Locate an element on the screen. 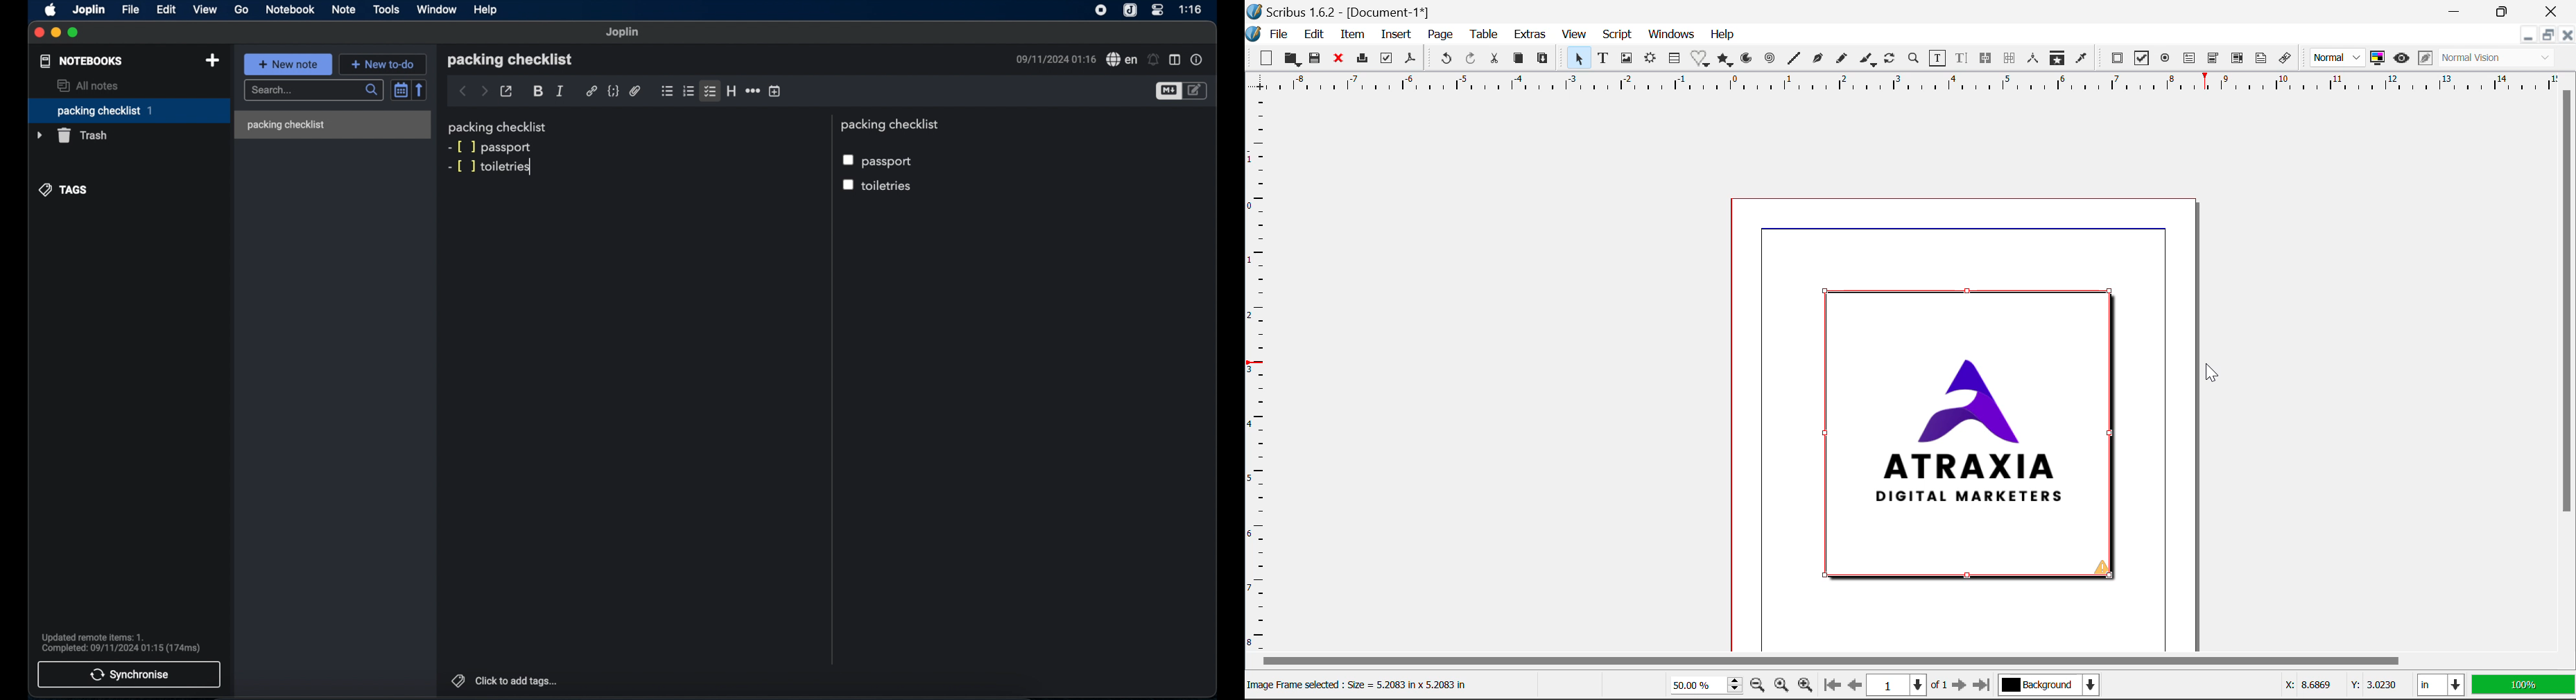 The width and height of the screenshot is (2576, 700). View is located at coordinates (1576, 35).